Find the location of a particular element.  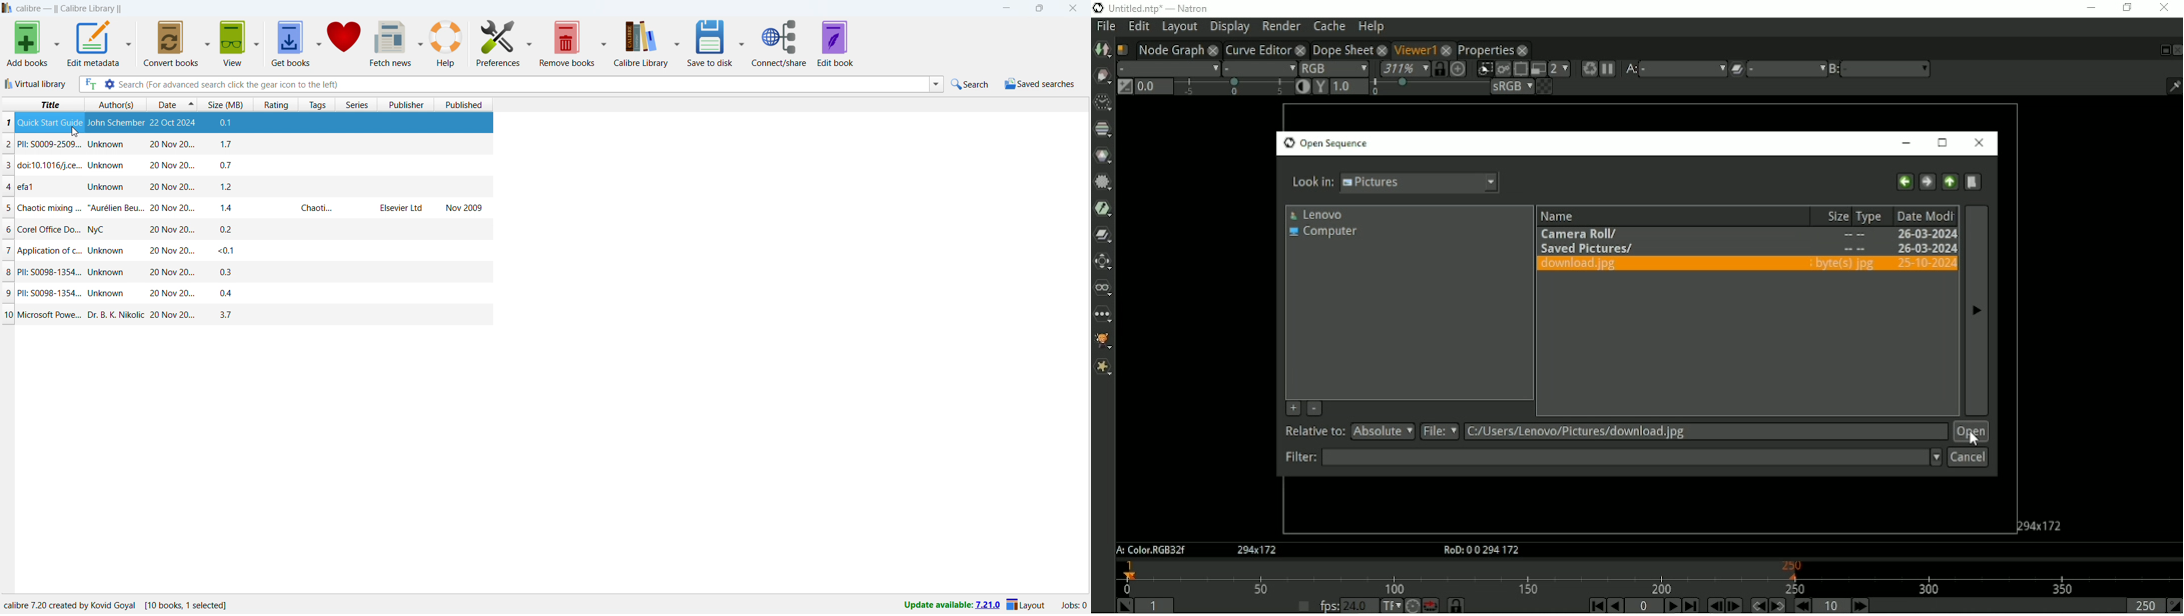

Viewer is located at coordinates (1412, 48).